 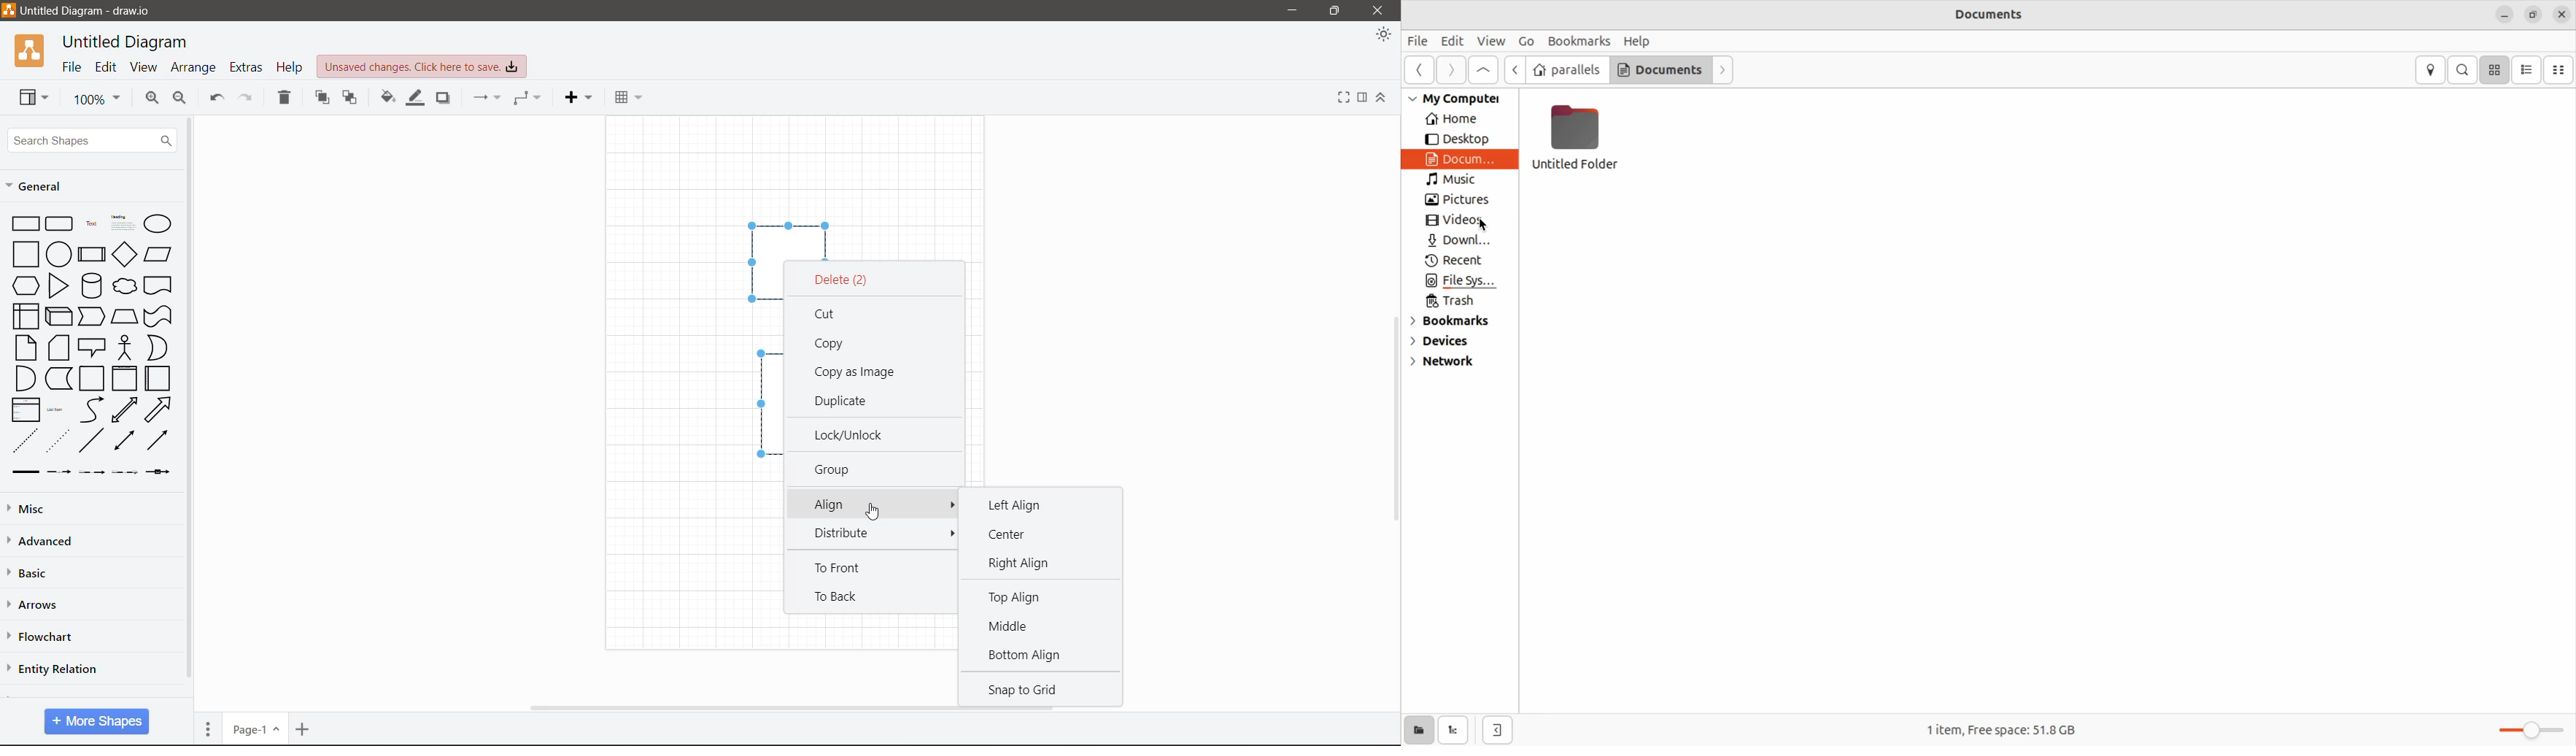 I want to click on Search Shapes, so click(x=91, y=139).